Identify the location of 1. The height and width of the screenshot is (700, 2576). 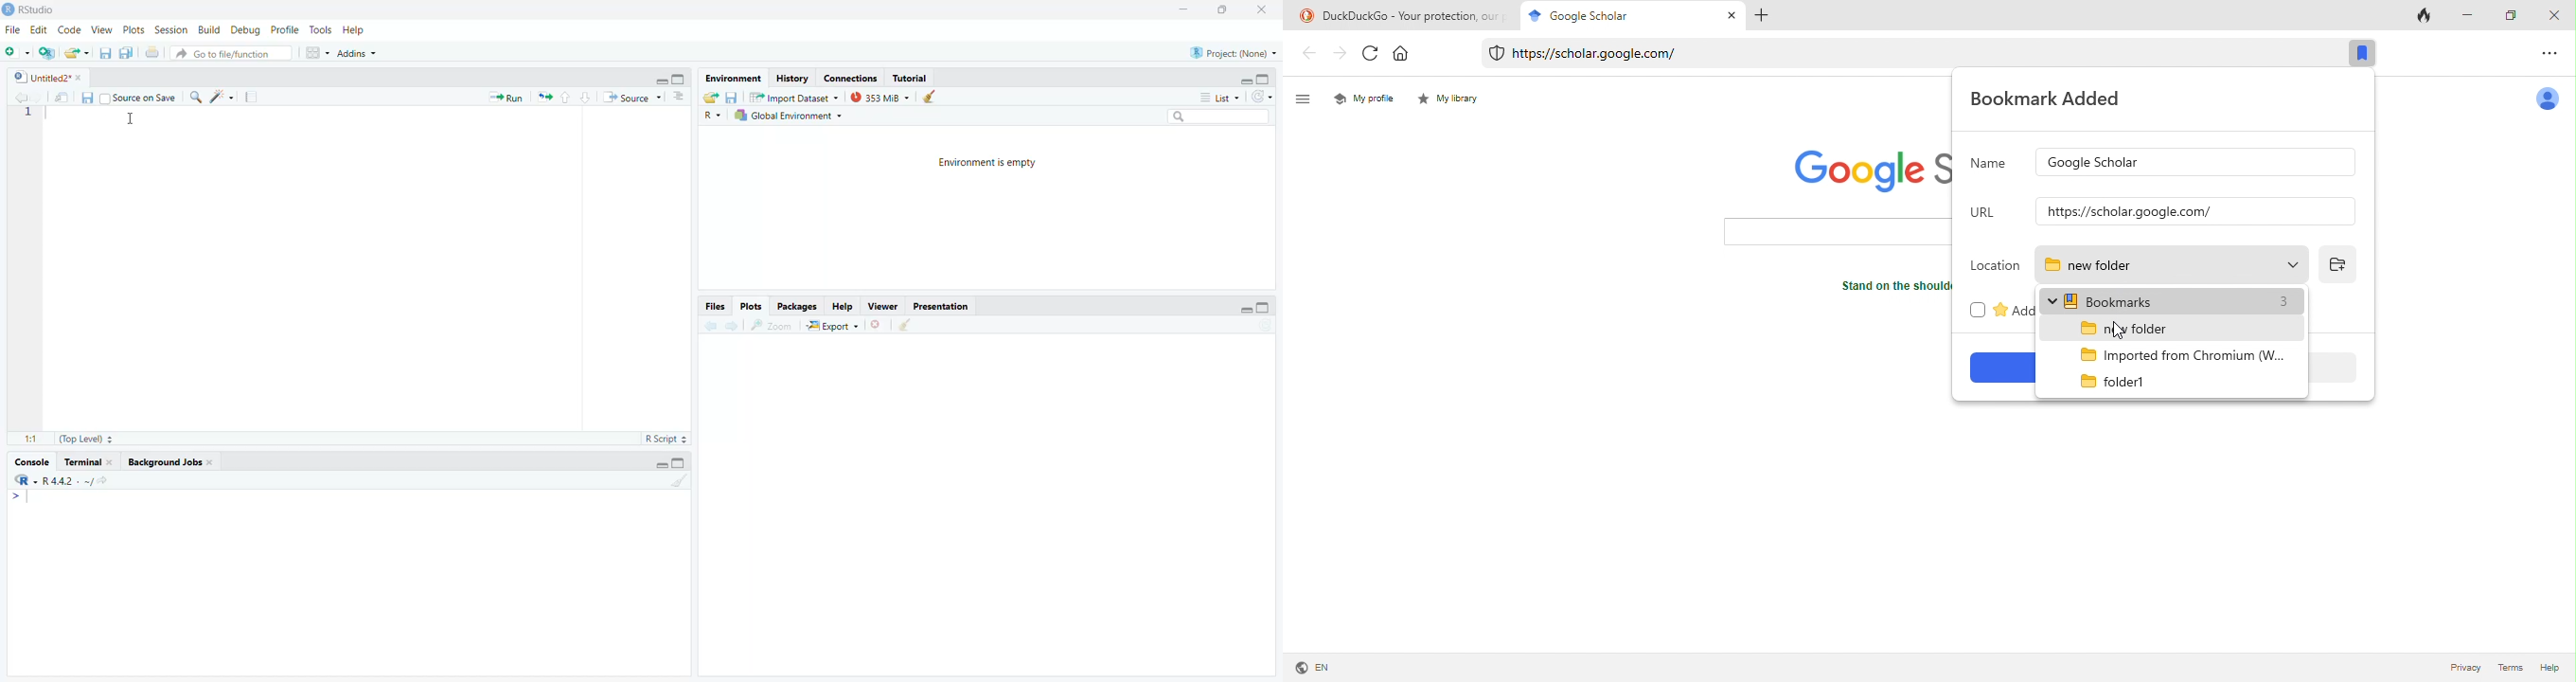
(33, 116).